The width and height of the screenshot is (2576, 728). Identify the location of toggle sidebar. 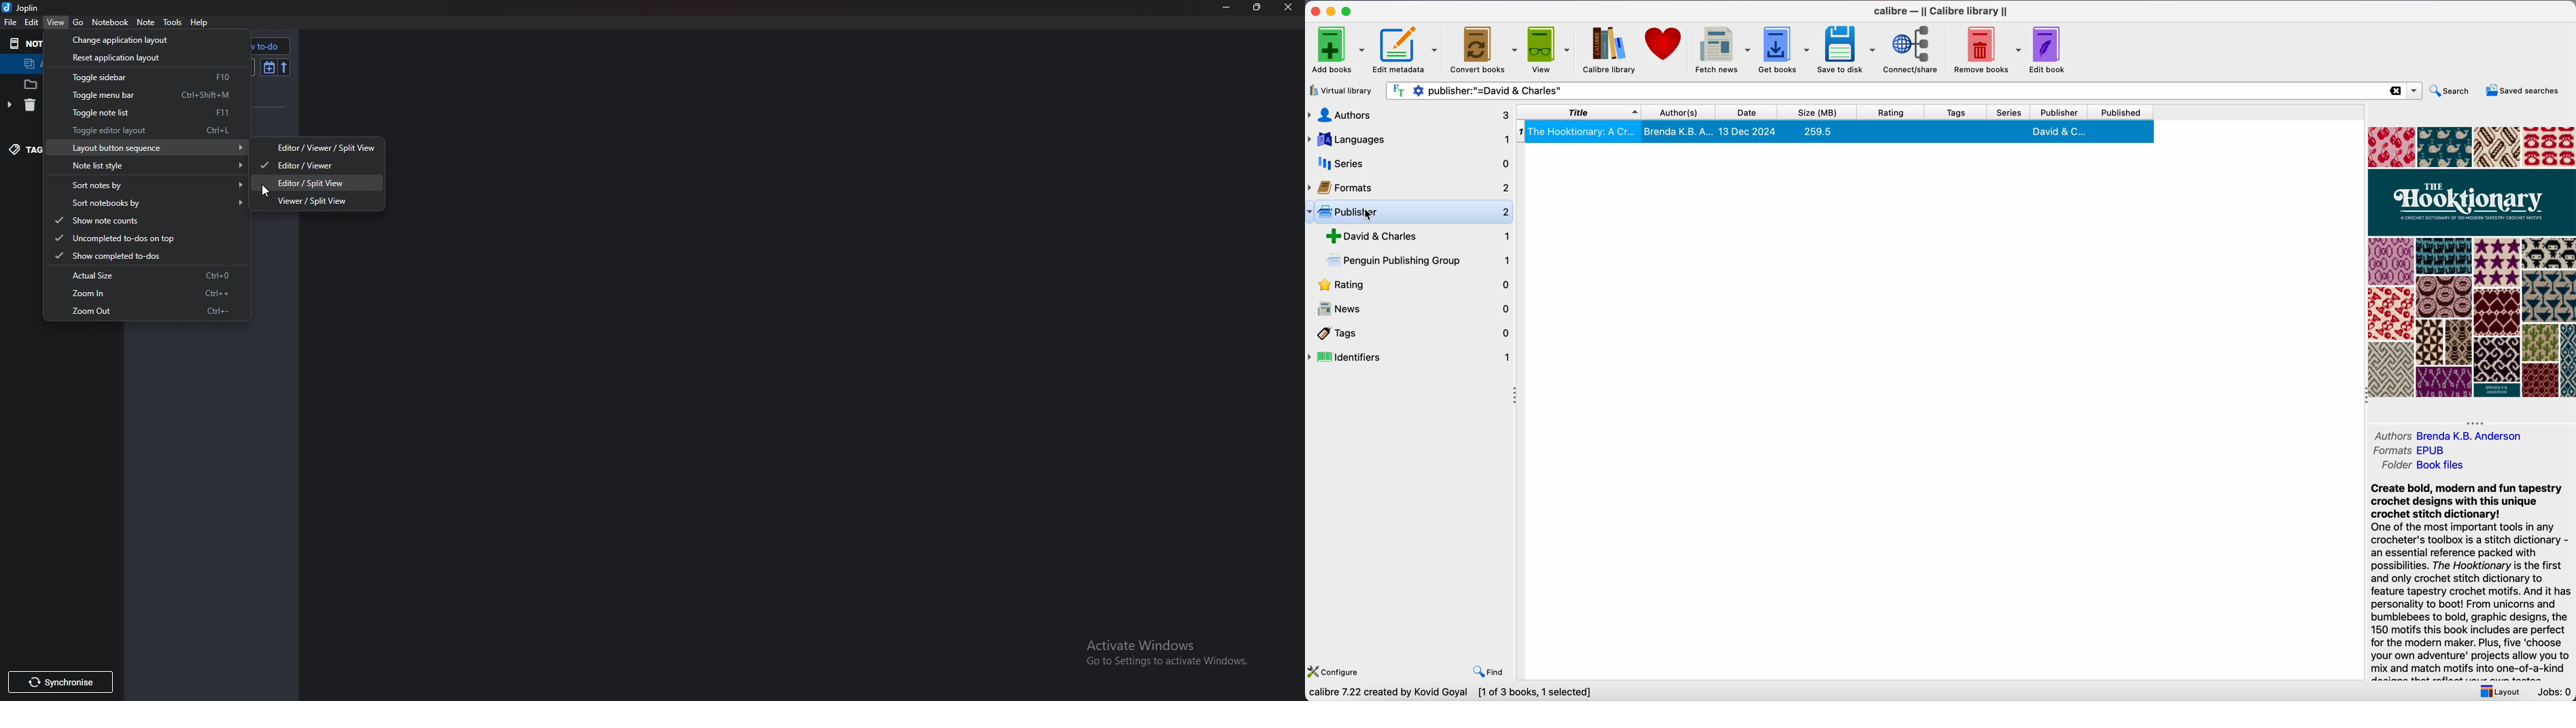
(145, 77).